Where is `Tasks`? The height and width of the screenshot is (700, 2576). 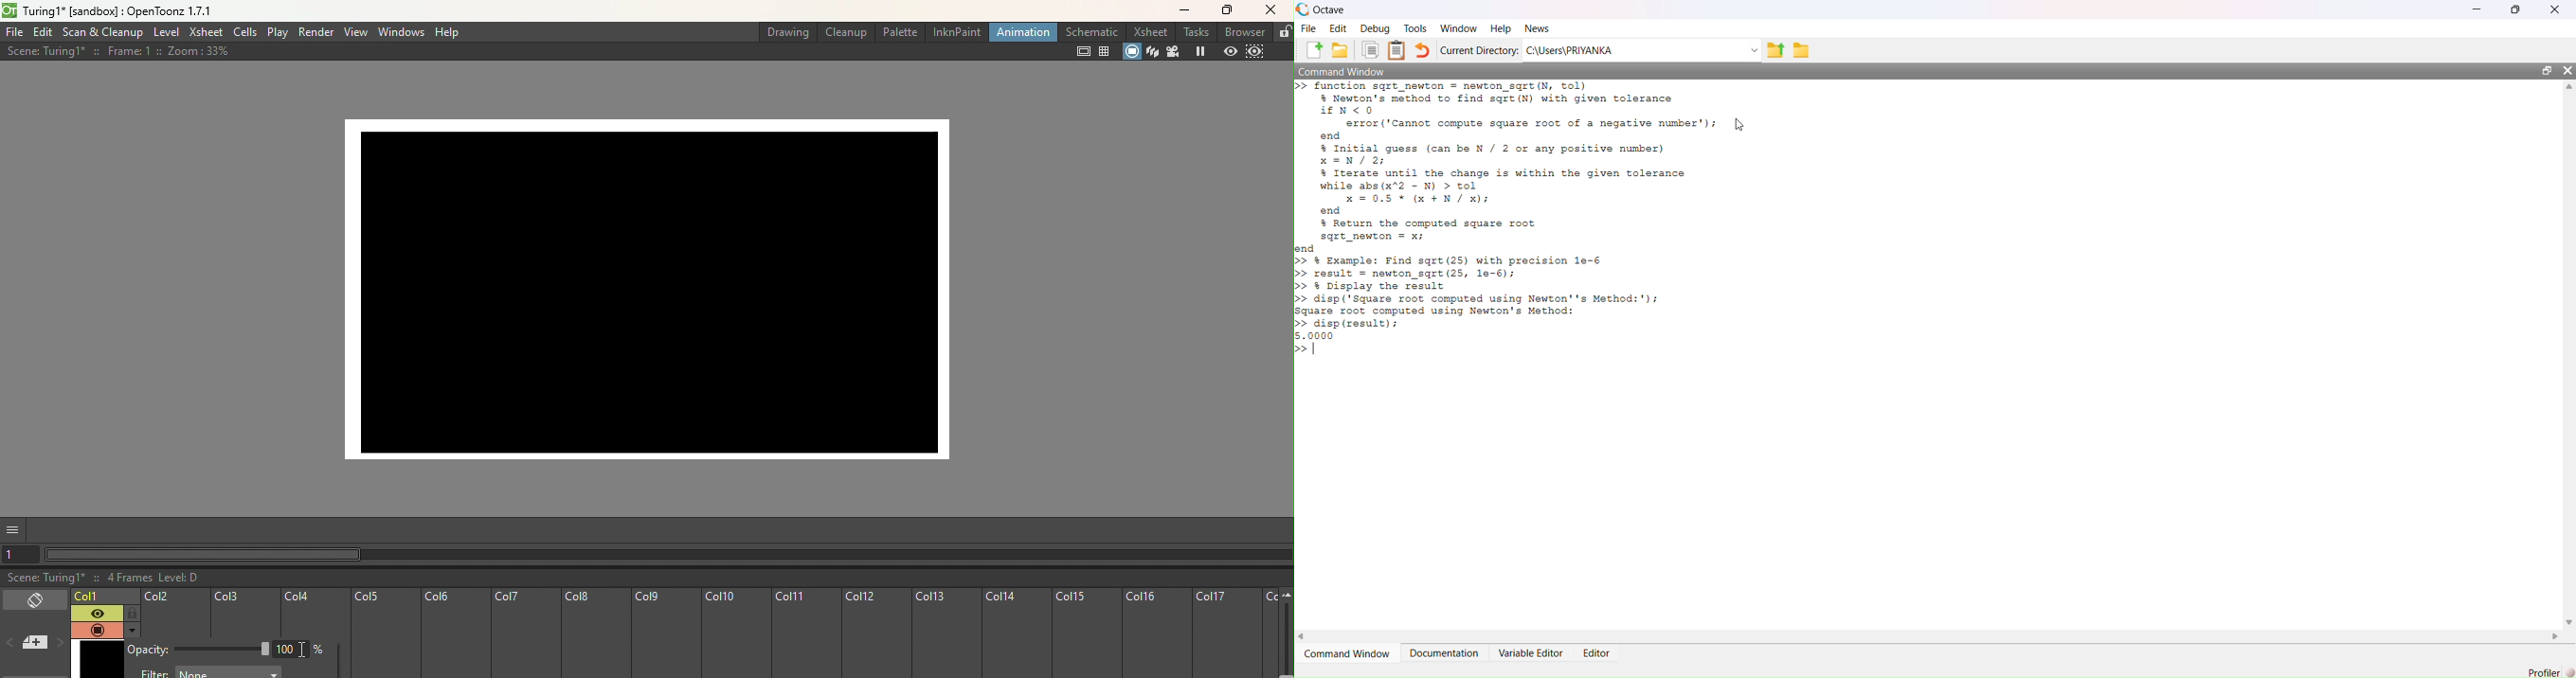
Tasks is located at coordinates (1191, 32).